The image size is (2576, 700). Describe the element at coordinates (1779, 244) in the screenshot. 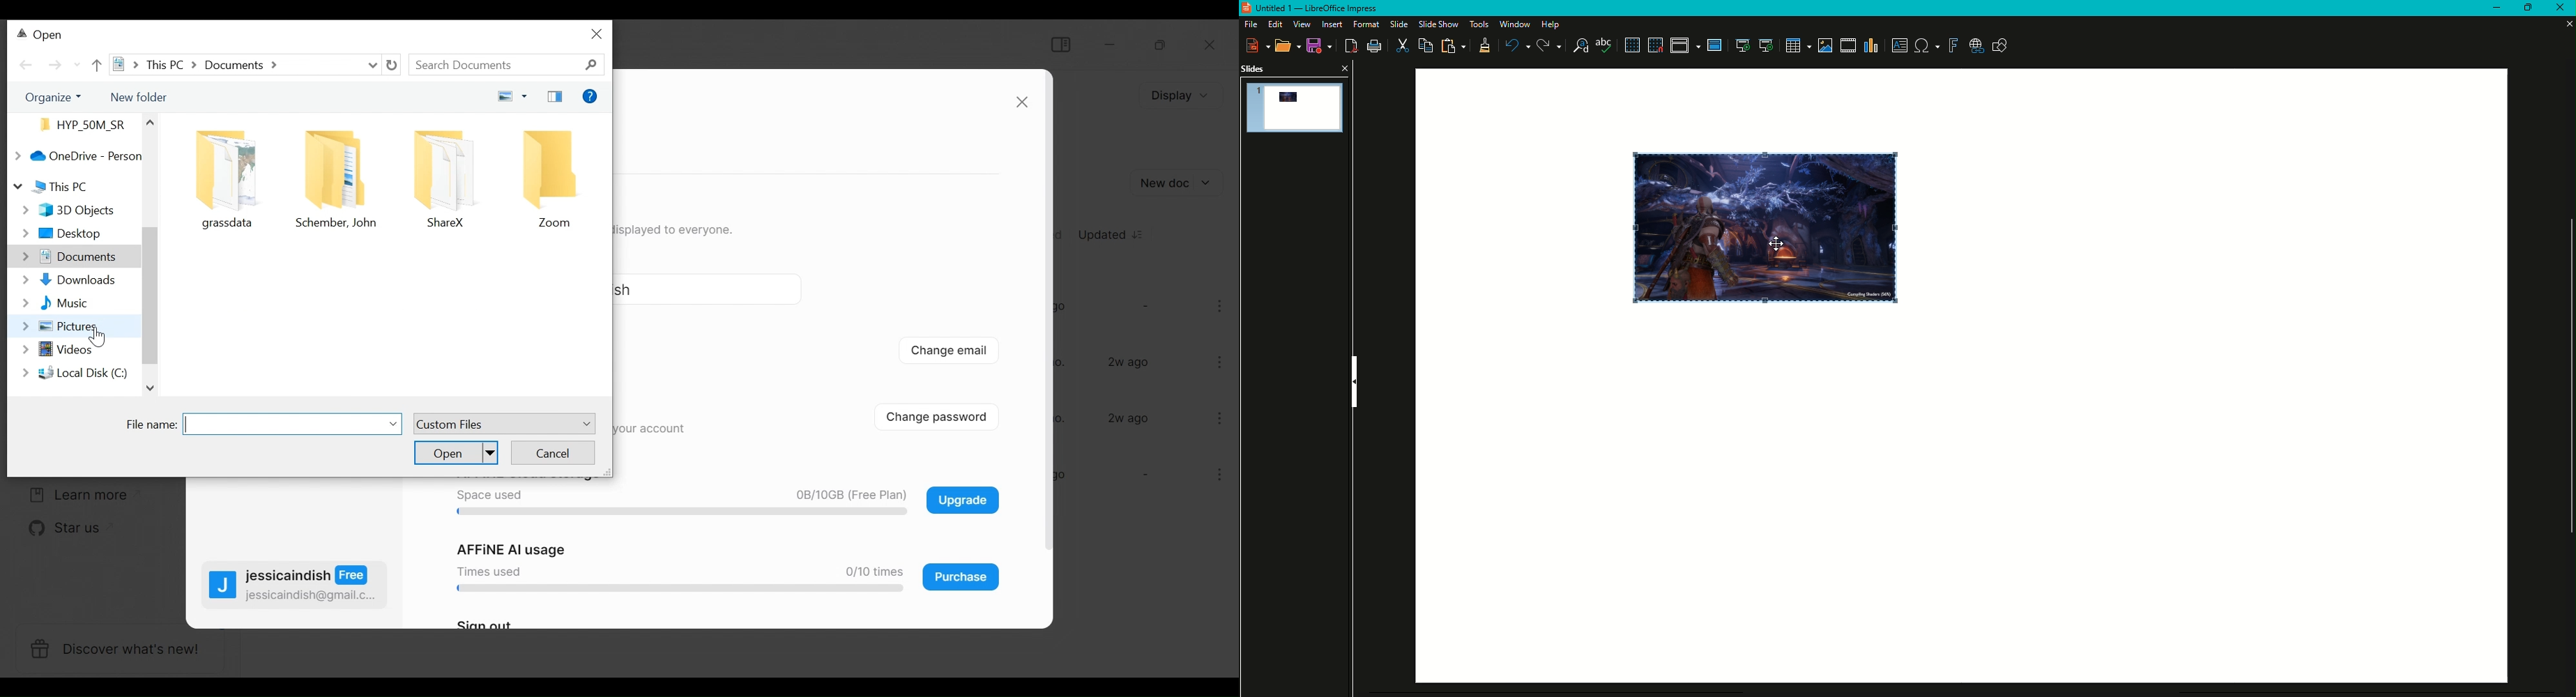

I see `cursor` at that location.